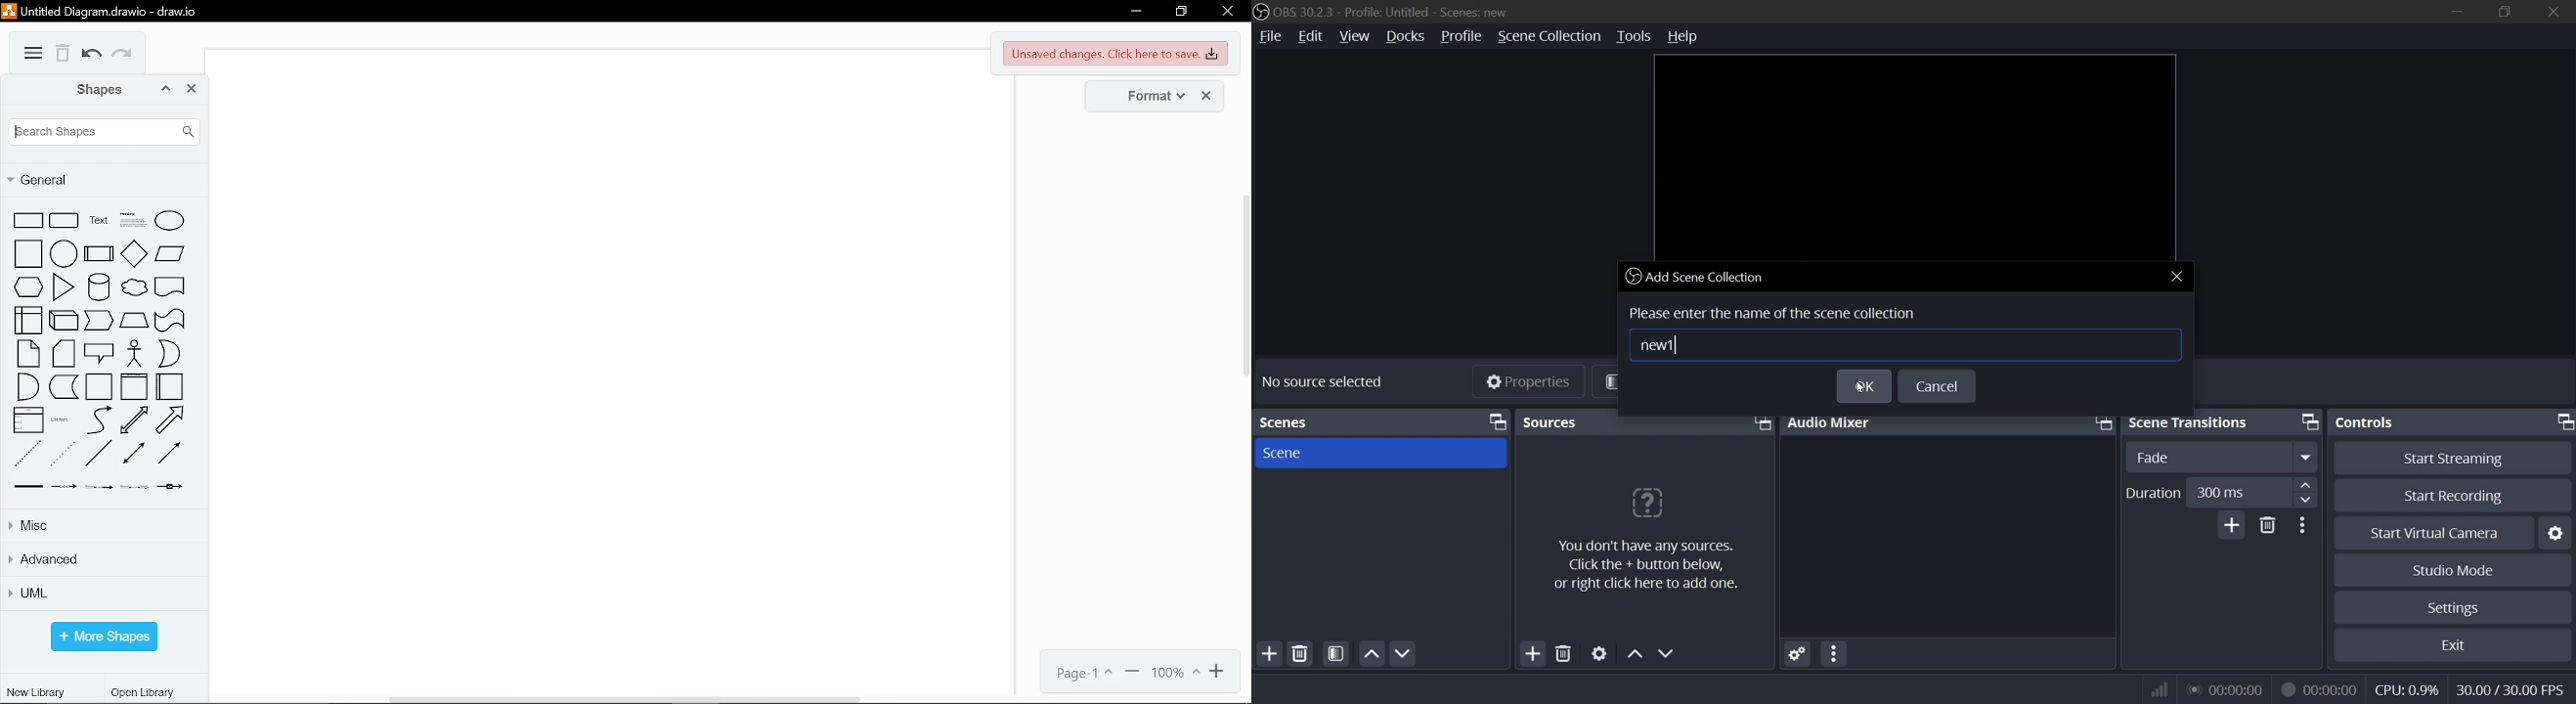  I want to click on UML, so click(103, 594).